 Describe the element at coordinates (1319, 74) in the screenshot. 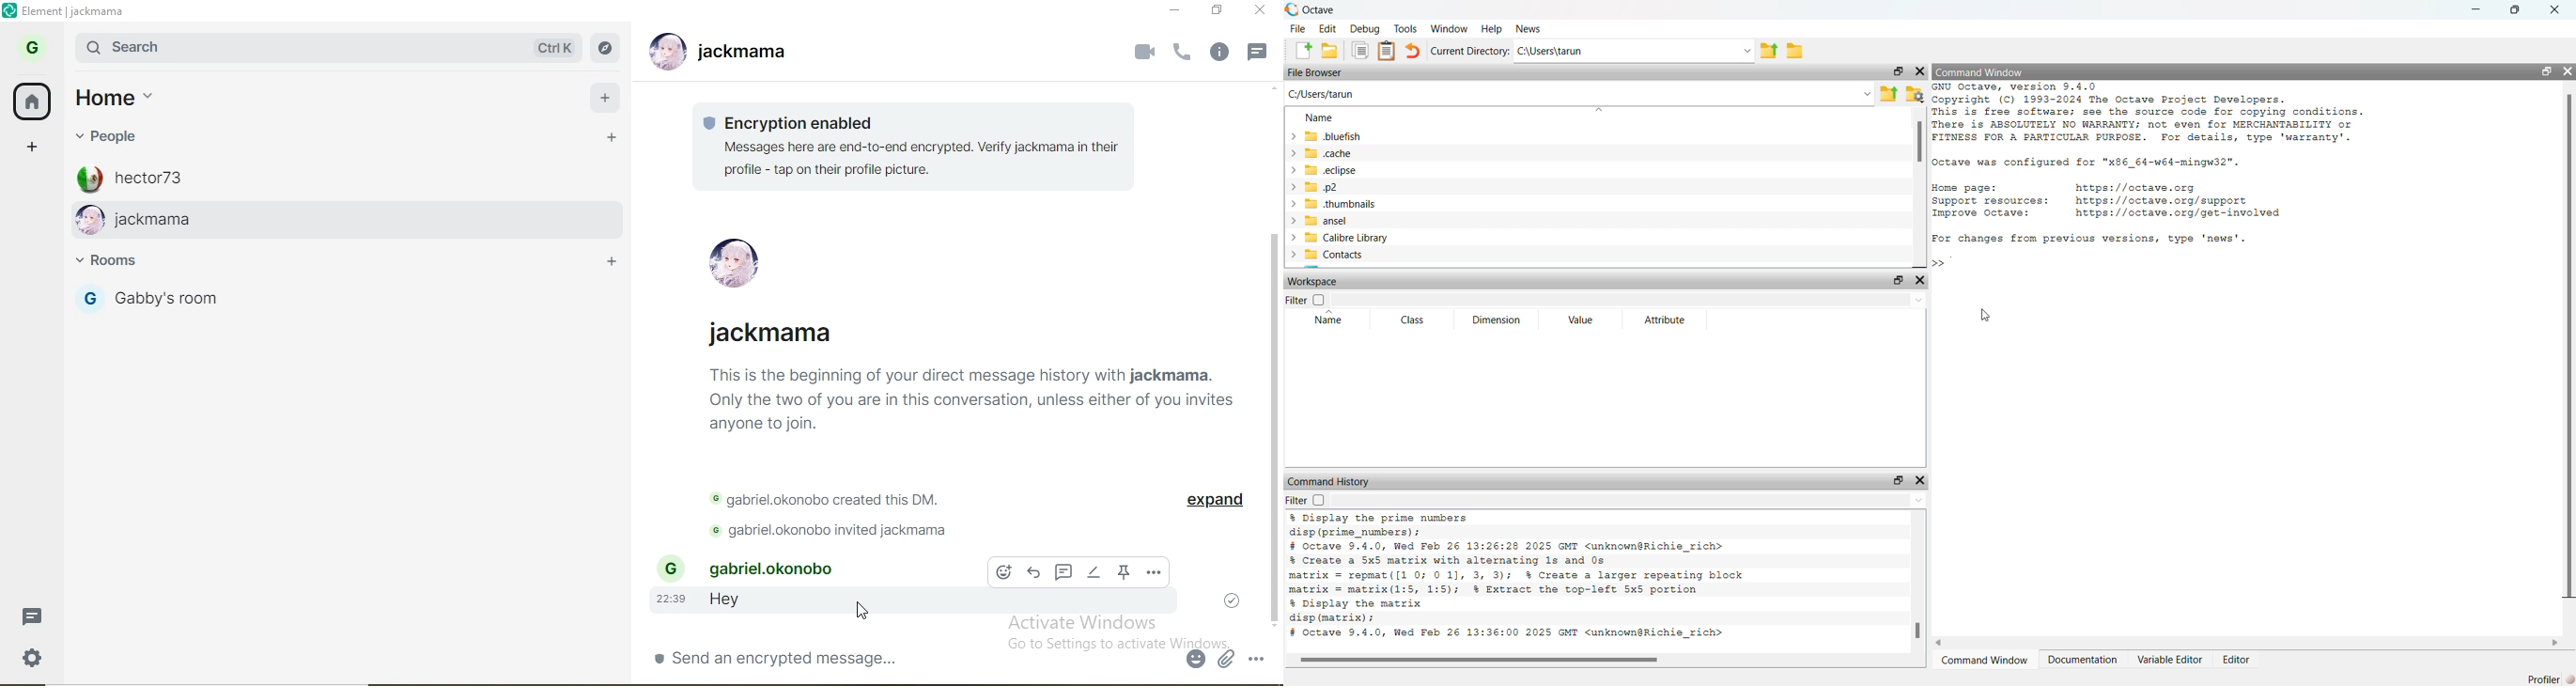

I see `file browser` at that location.